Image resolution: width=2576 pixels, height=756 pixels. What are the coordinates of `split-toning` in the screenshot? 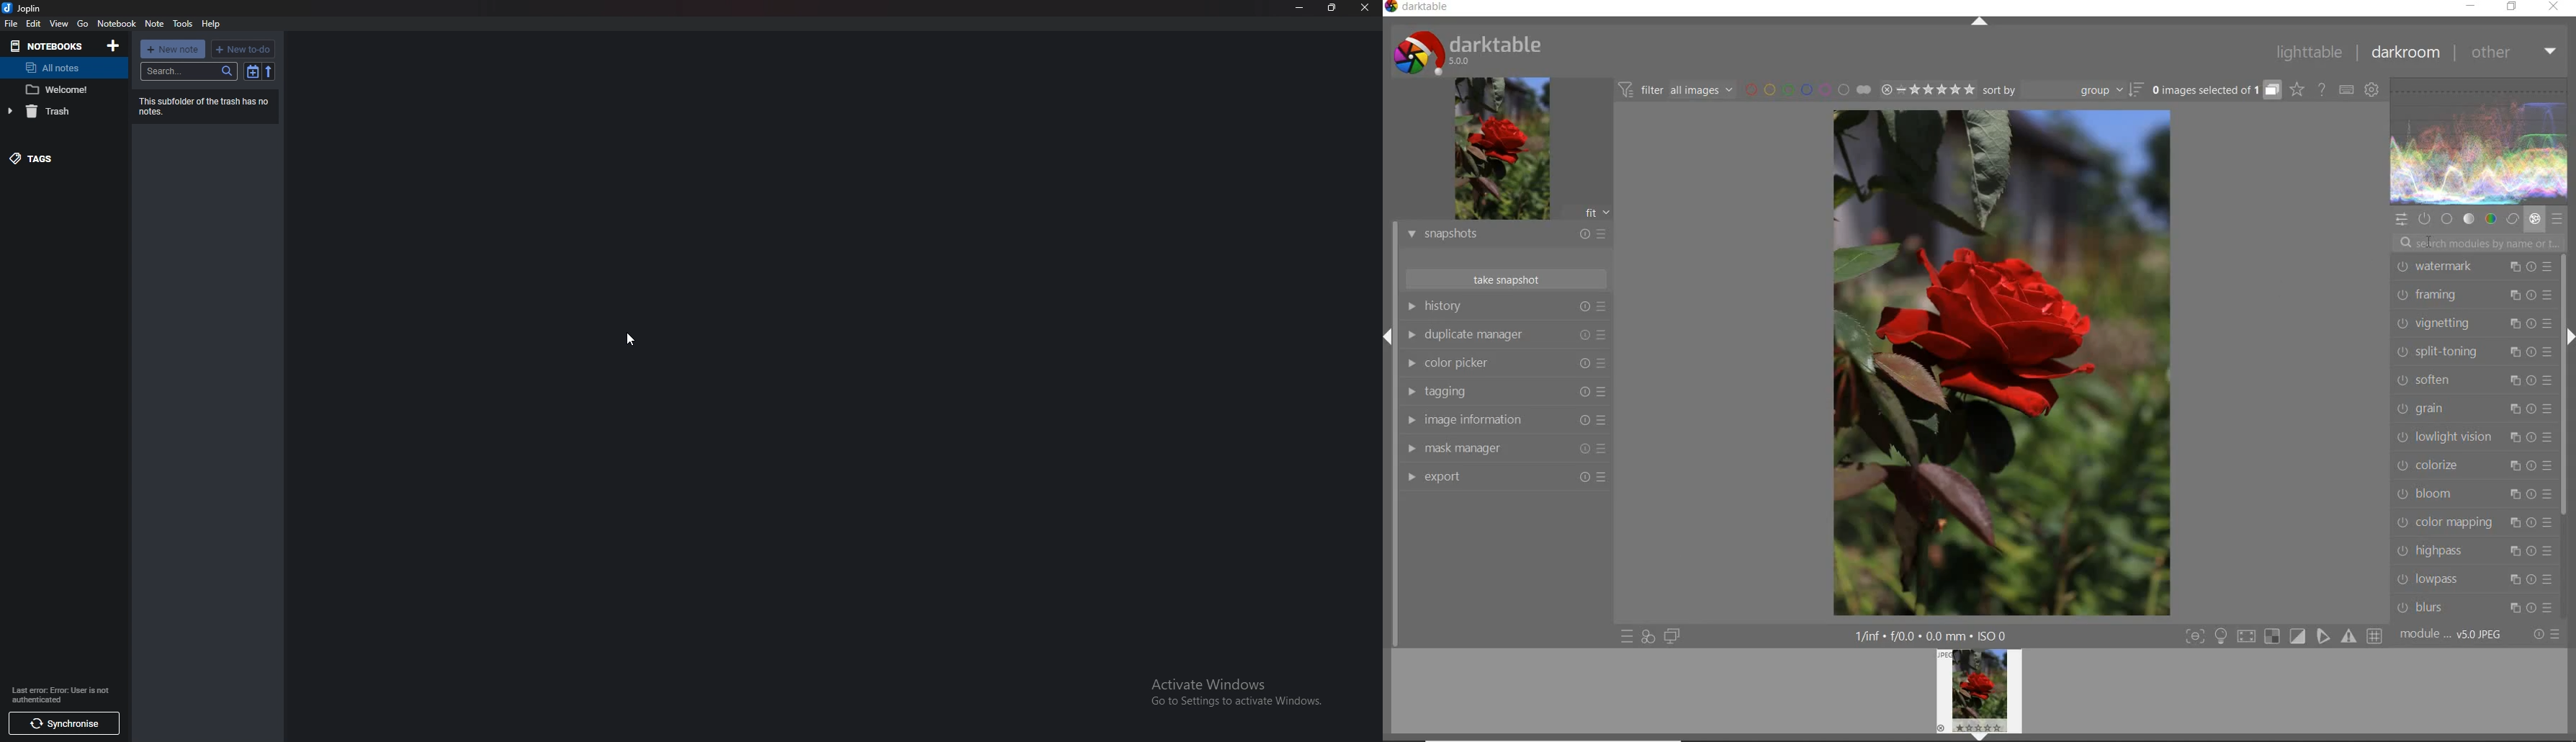 It's located at (2471, 351).